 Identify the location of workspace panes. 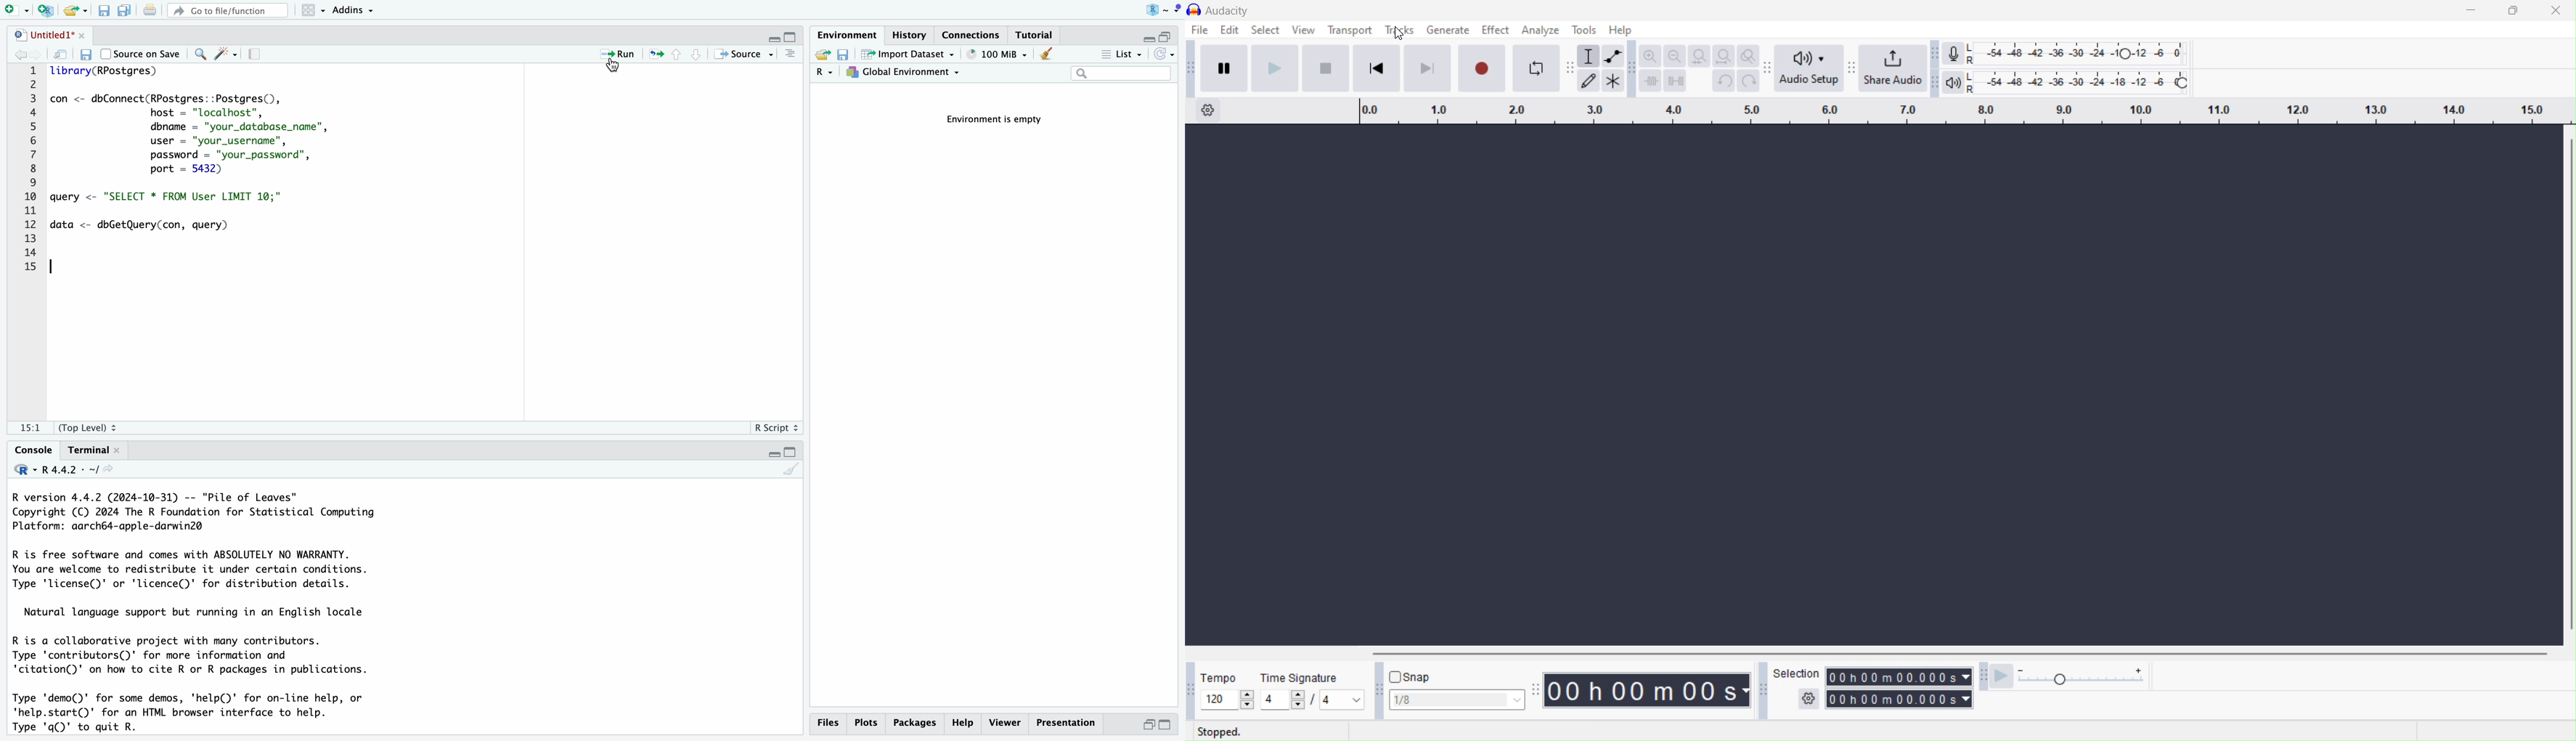
(314, 10).